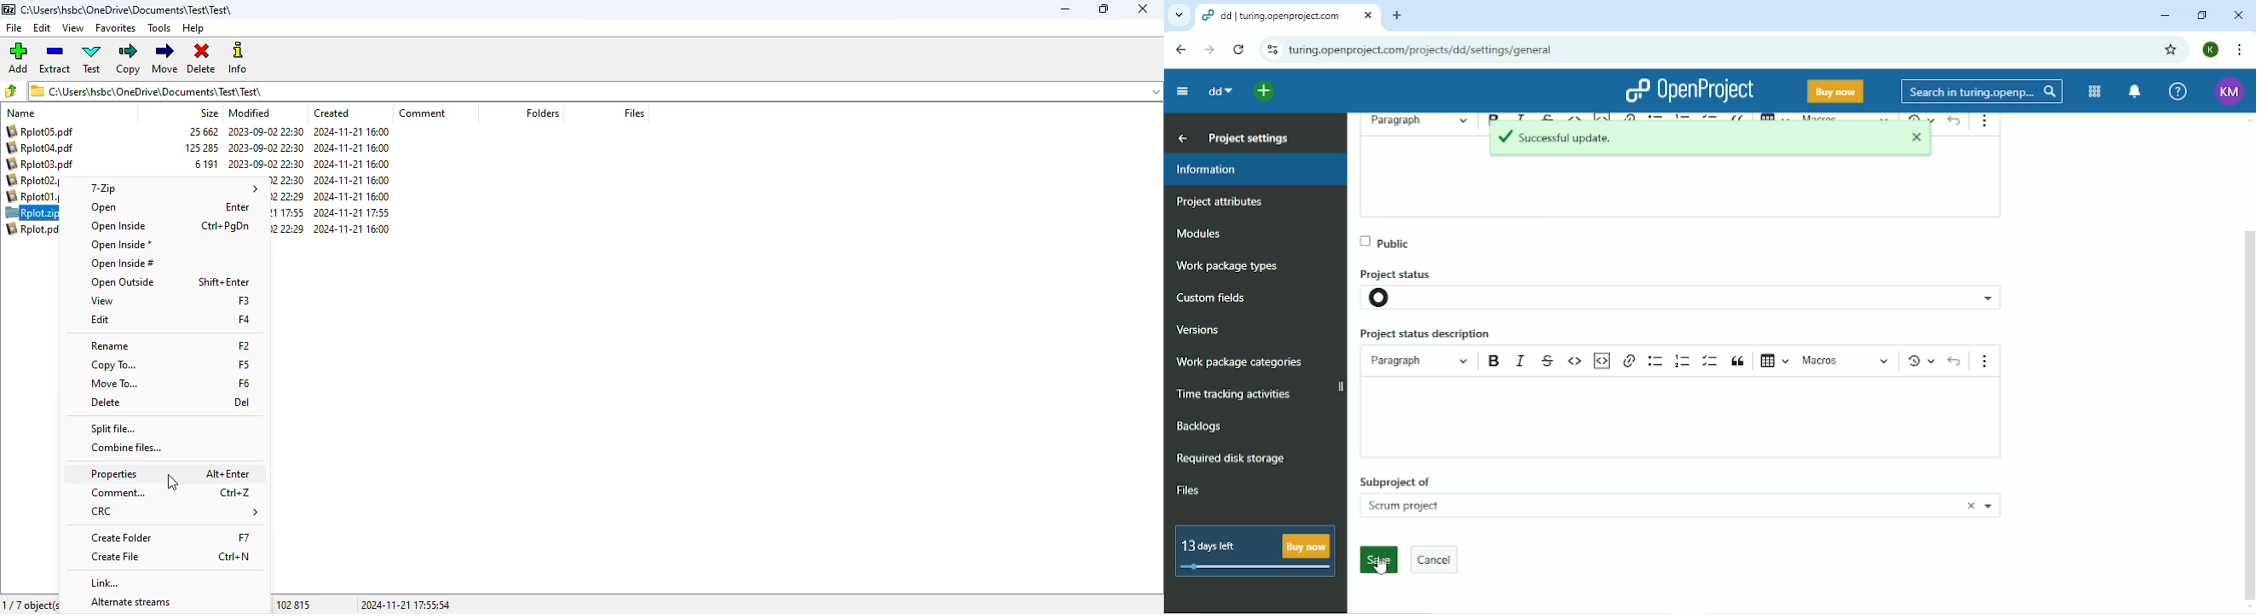 The image size is (2268, 616). Describe the element at coordinates (115, 28) in the screenshot. I see `favorites` at that location.